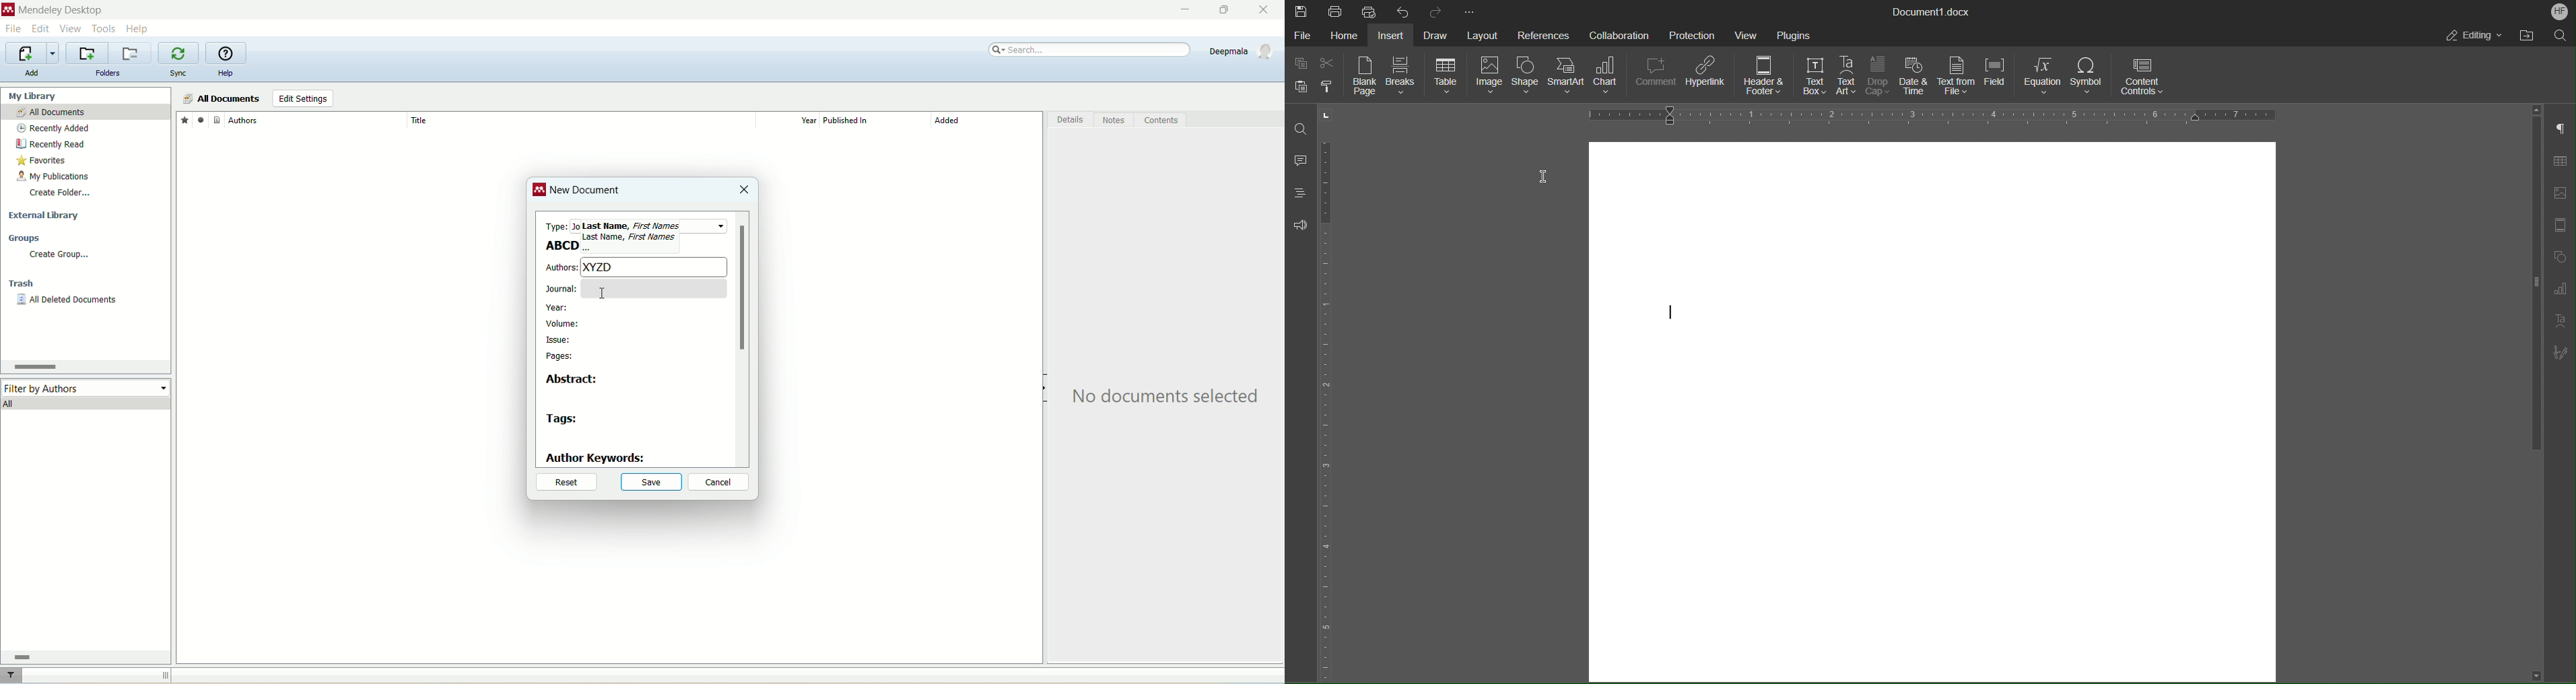 This screenshot has width=2576, height=700. I want to click on edit settings, so click(303, 99).